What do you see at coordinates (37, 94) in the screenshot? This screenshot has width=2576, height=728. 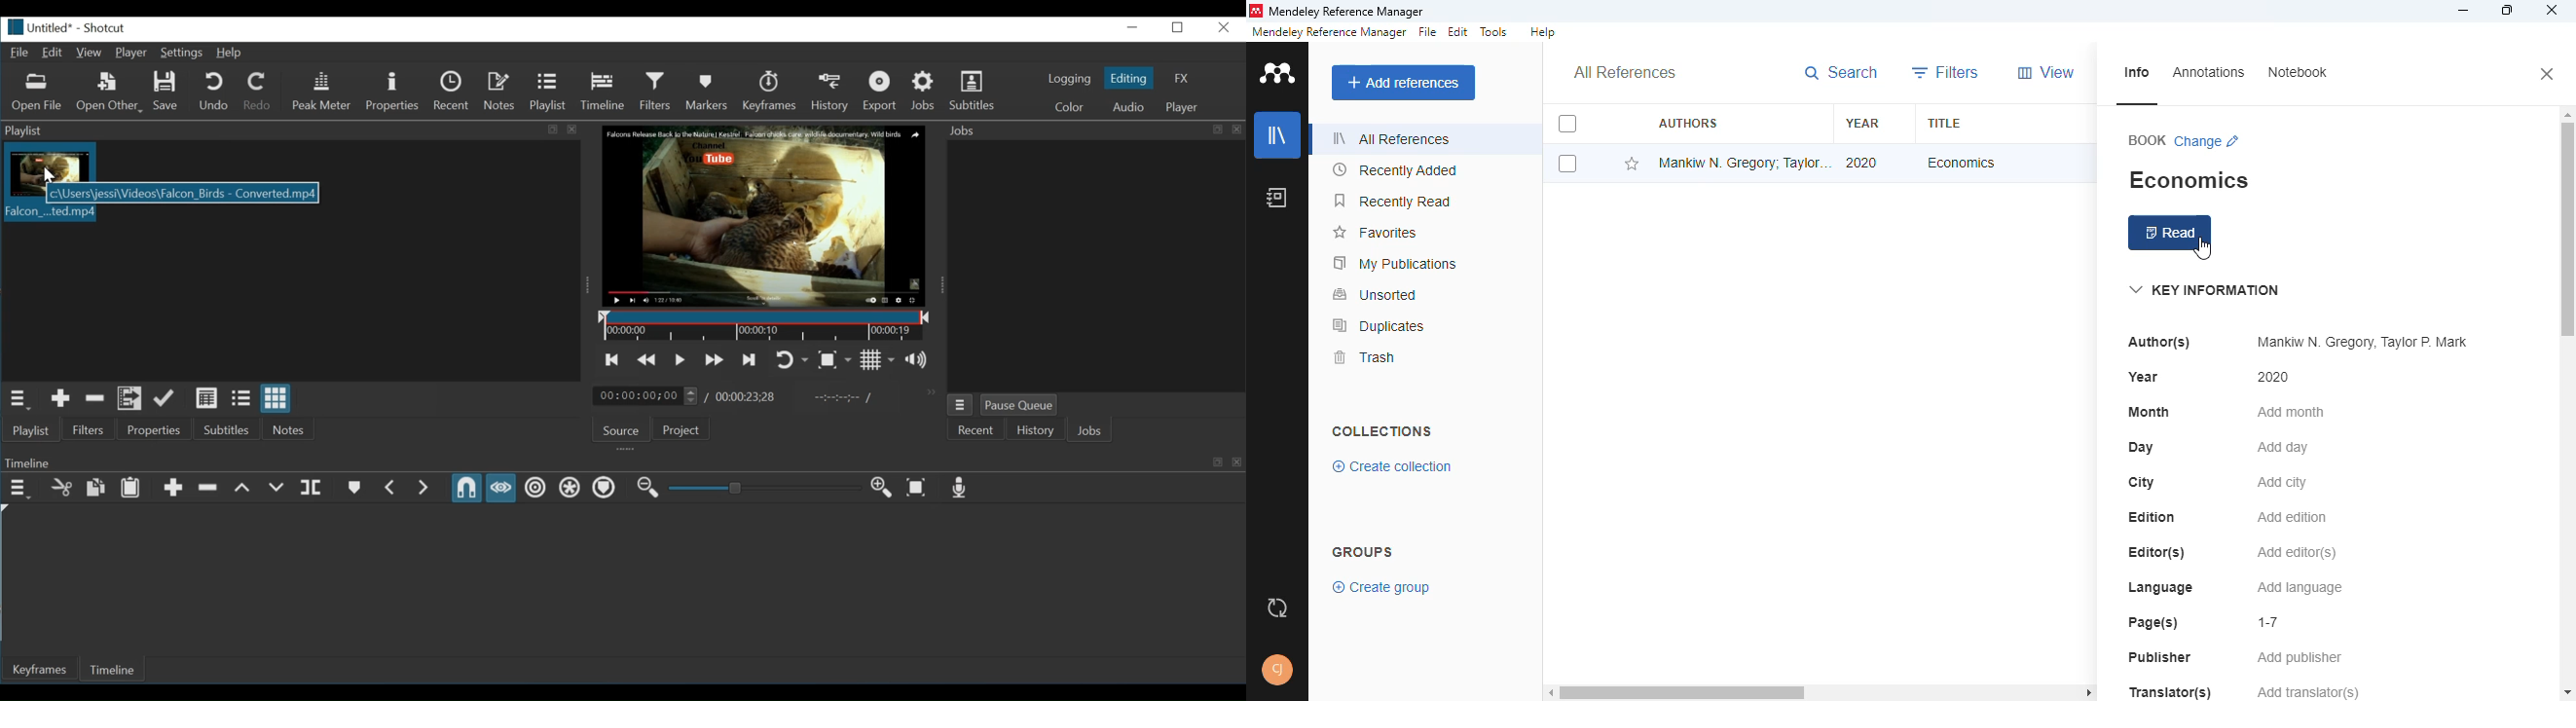 I see `Open File` at bounding box center [37, 94].